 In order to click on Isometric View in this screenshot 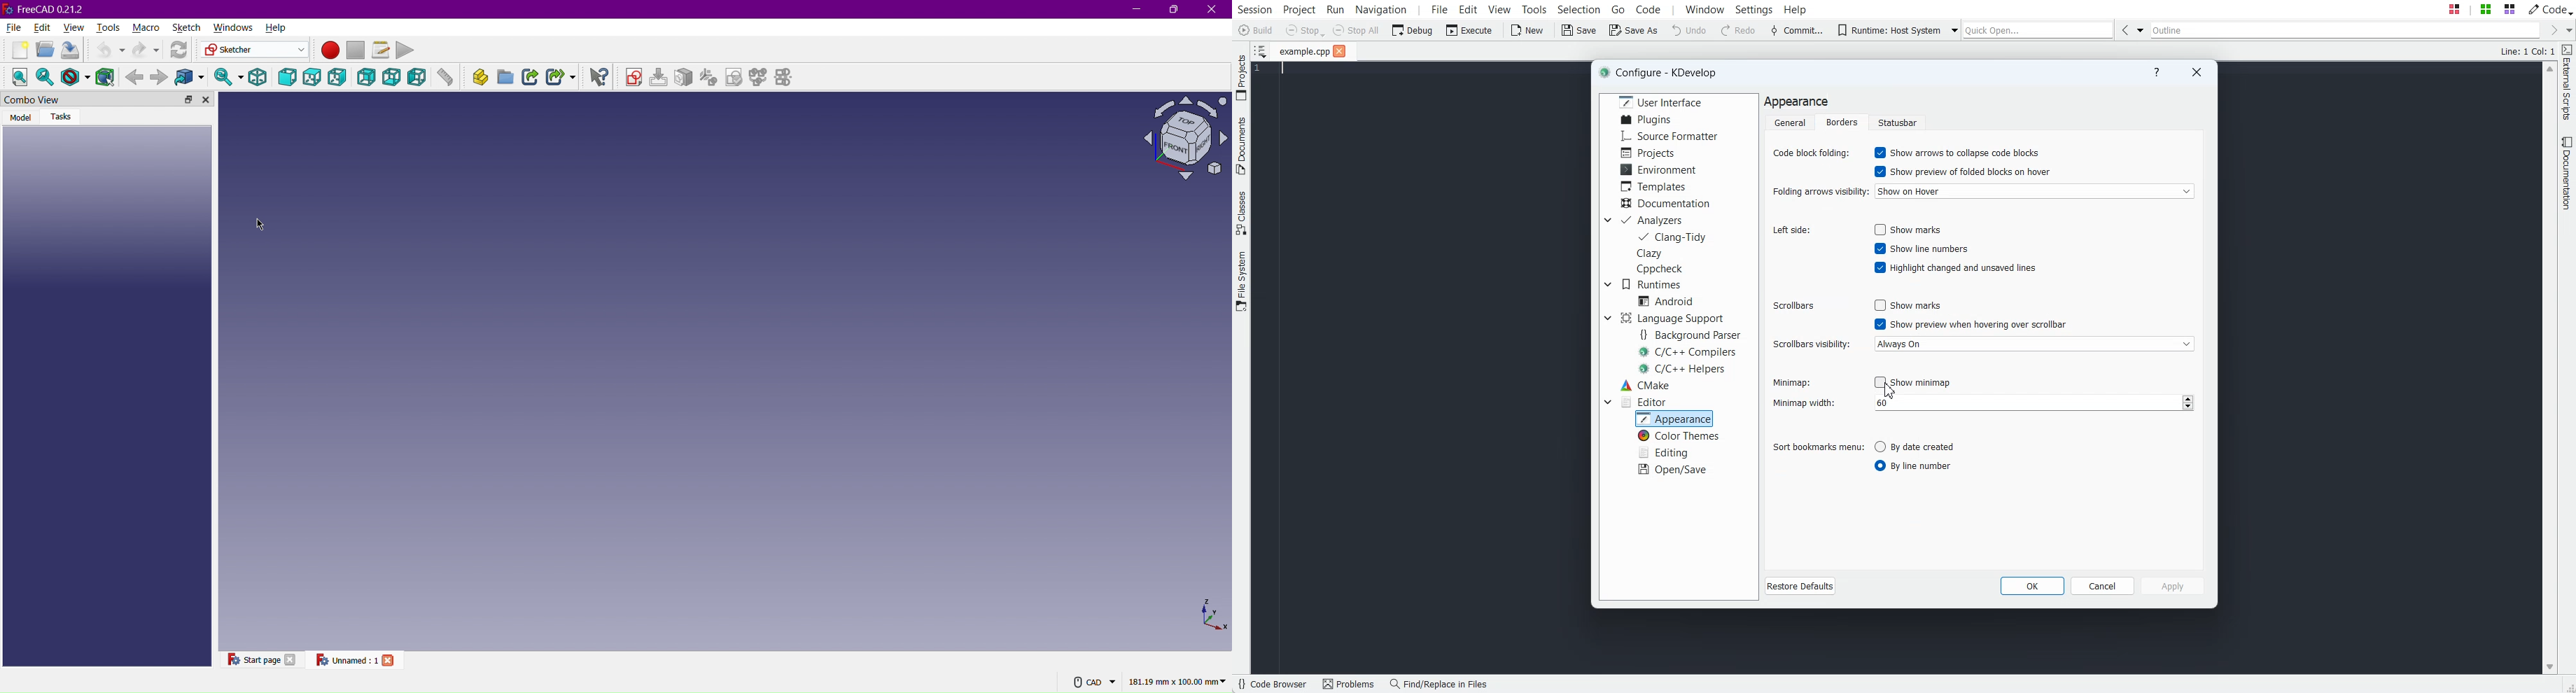, I will do `click(1187, 137)`.